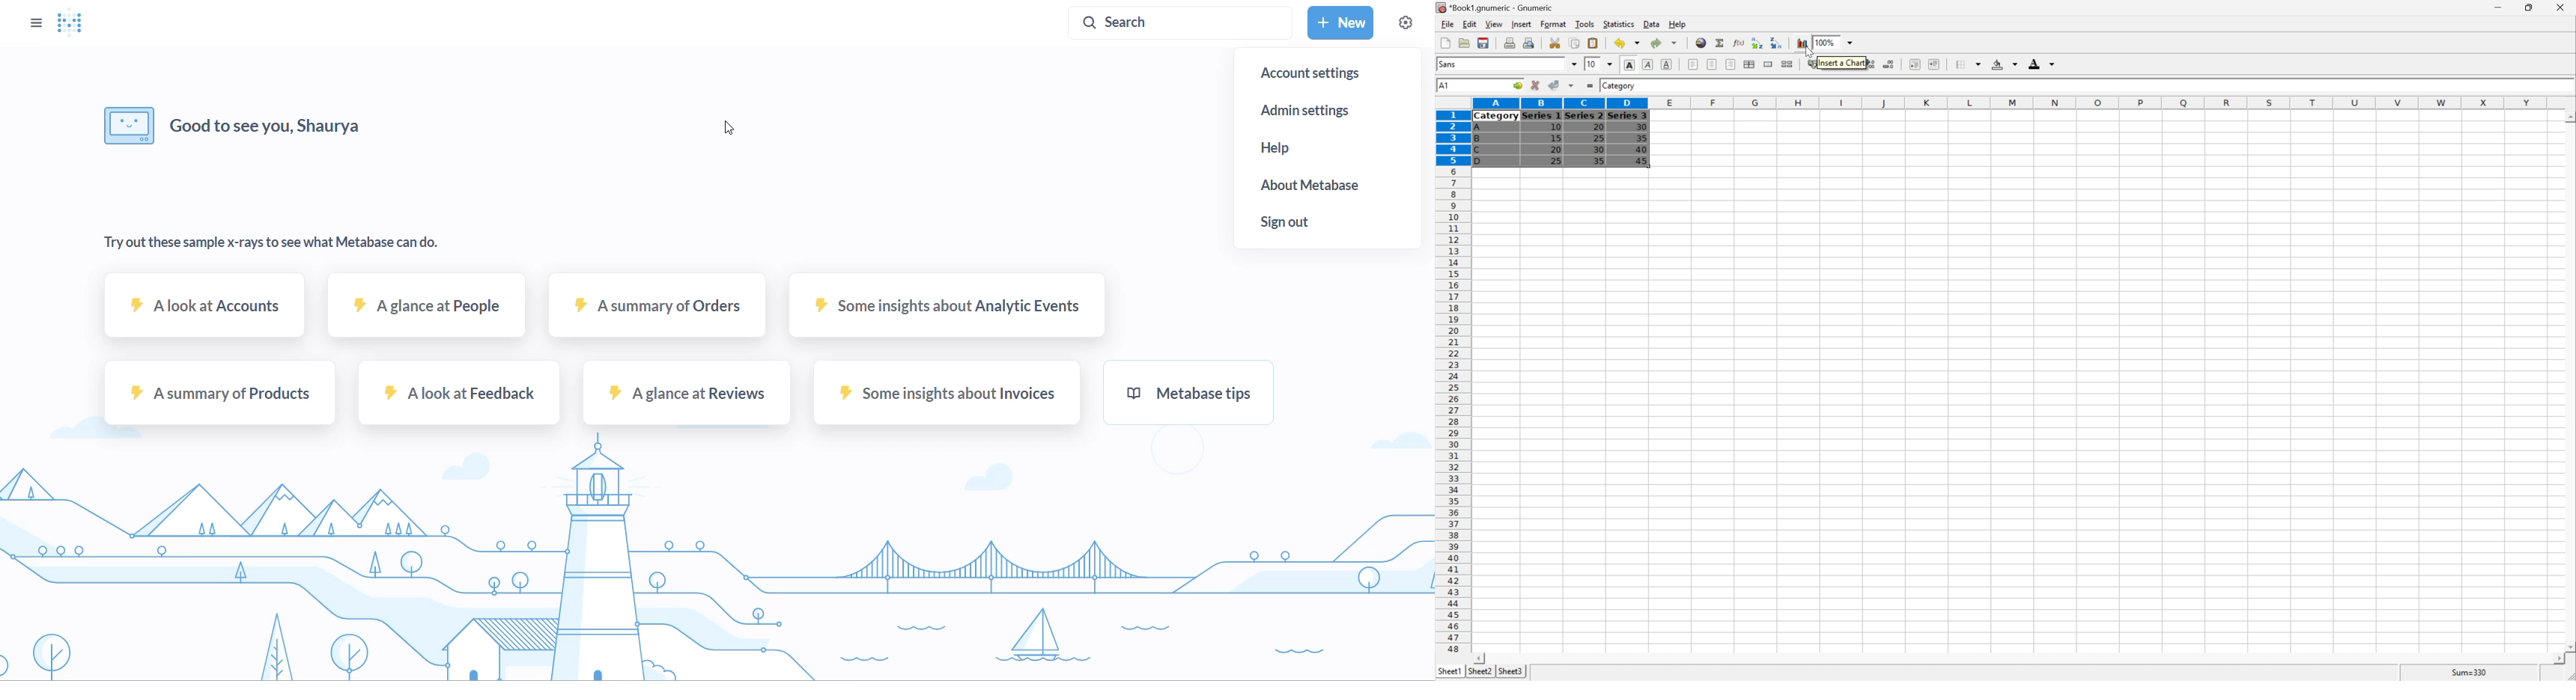  Describe the element at coordinates (1482, 42) in the screenshot. I see `Save current workbook` at that location.